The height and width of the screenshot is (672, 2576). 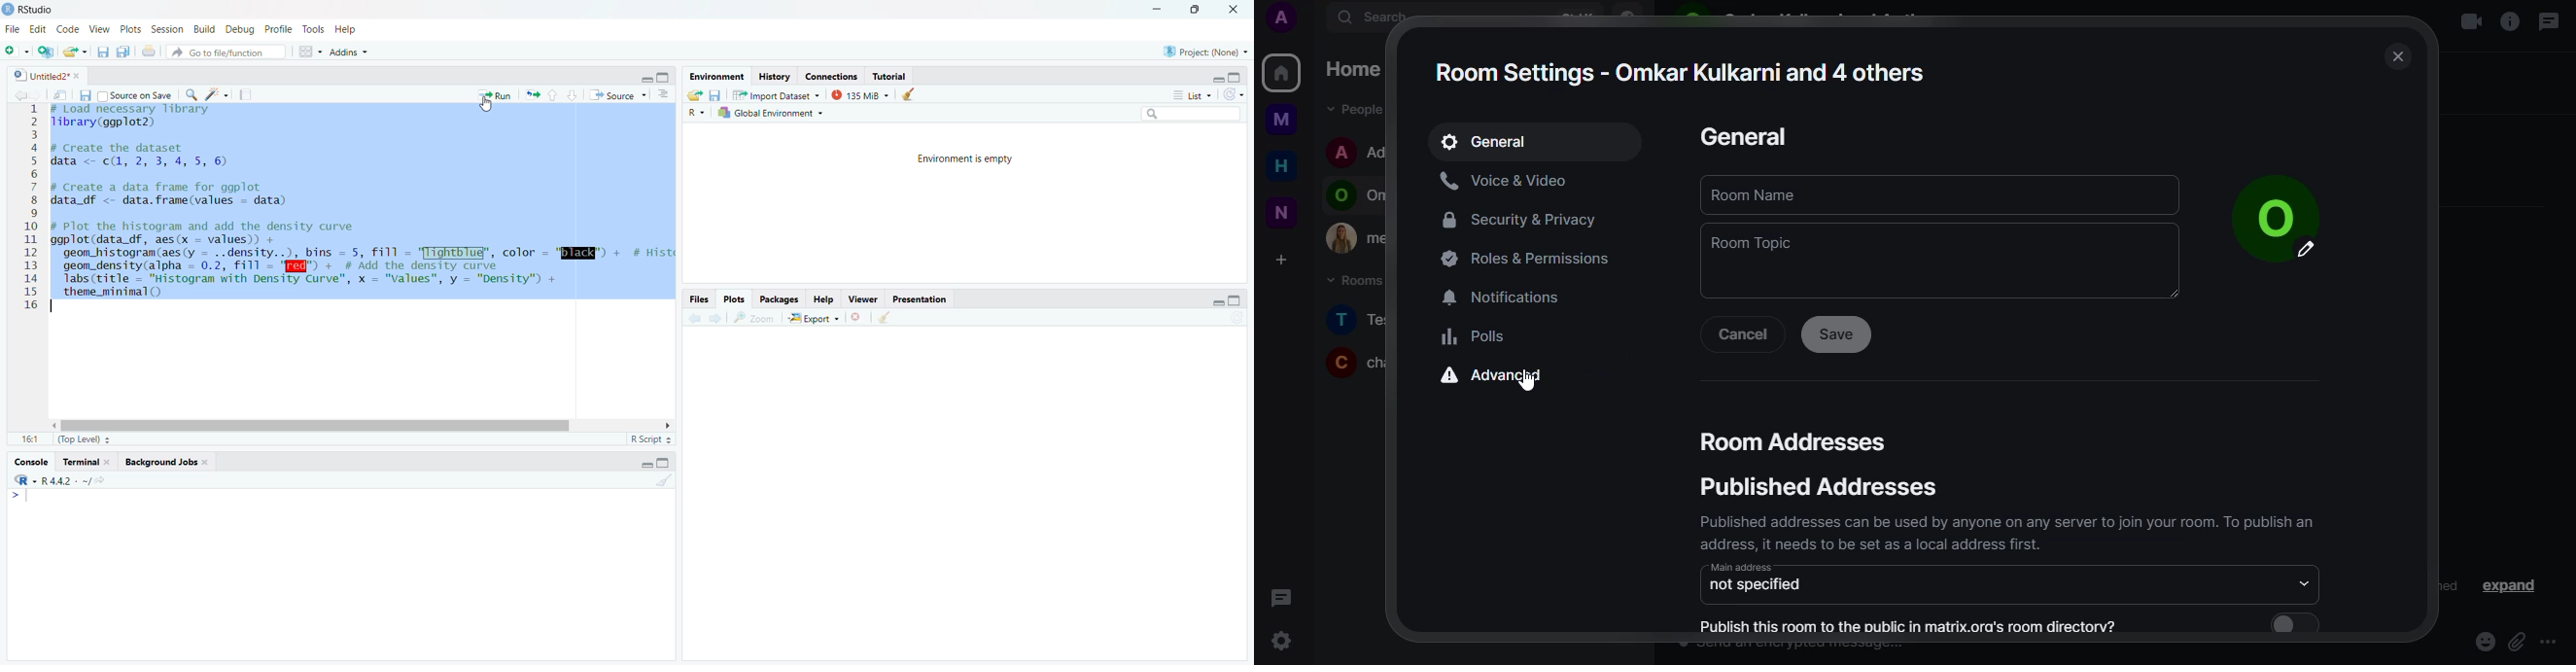 I want to click on text cursor, so click(x=31, y=495).